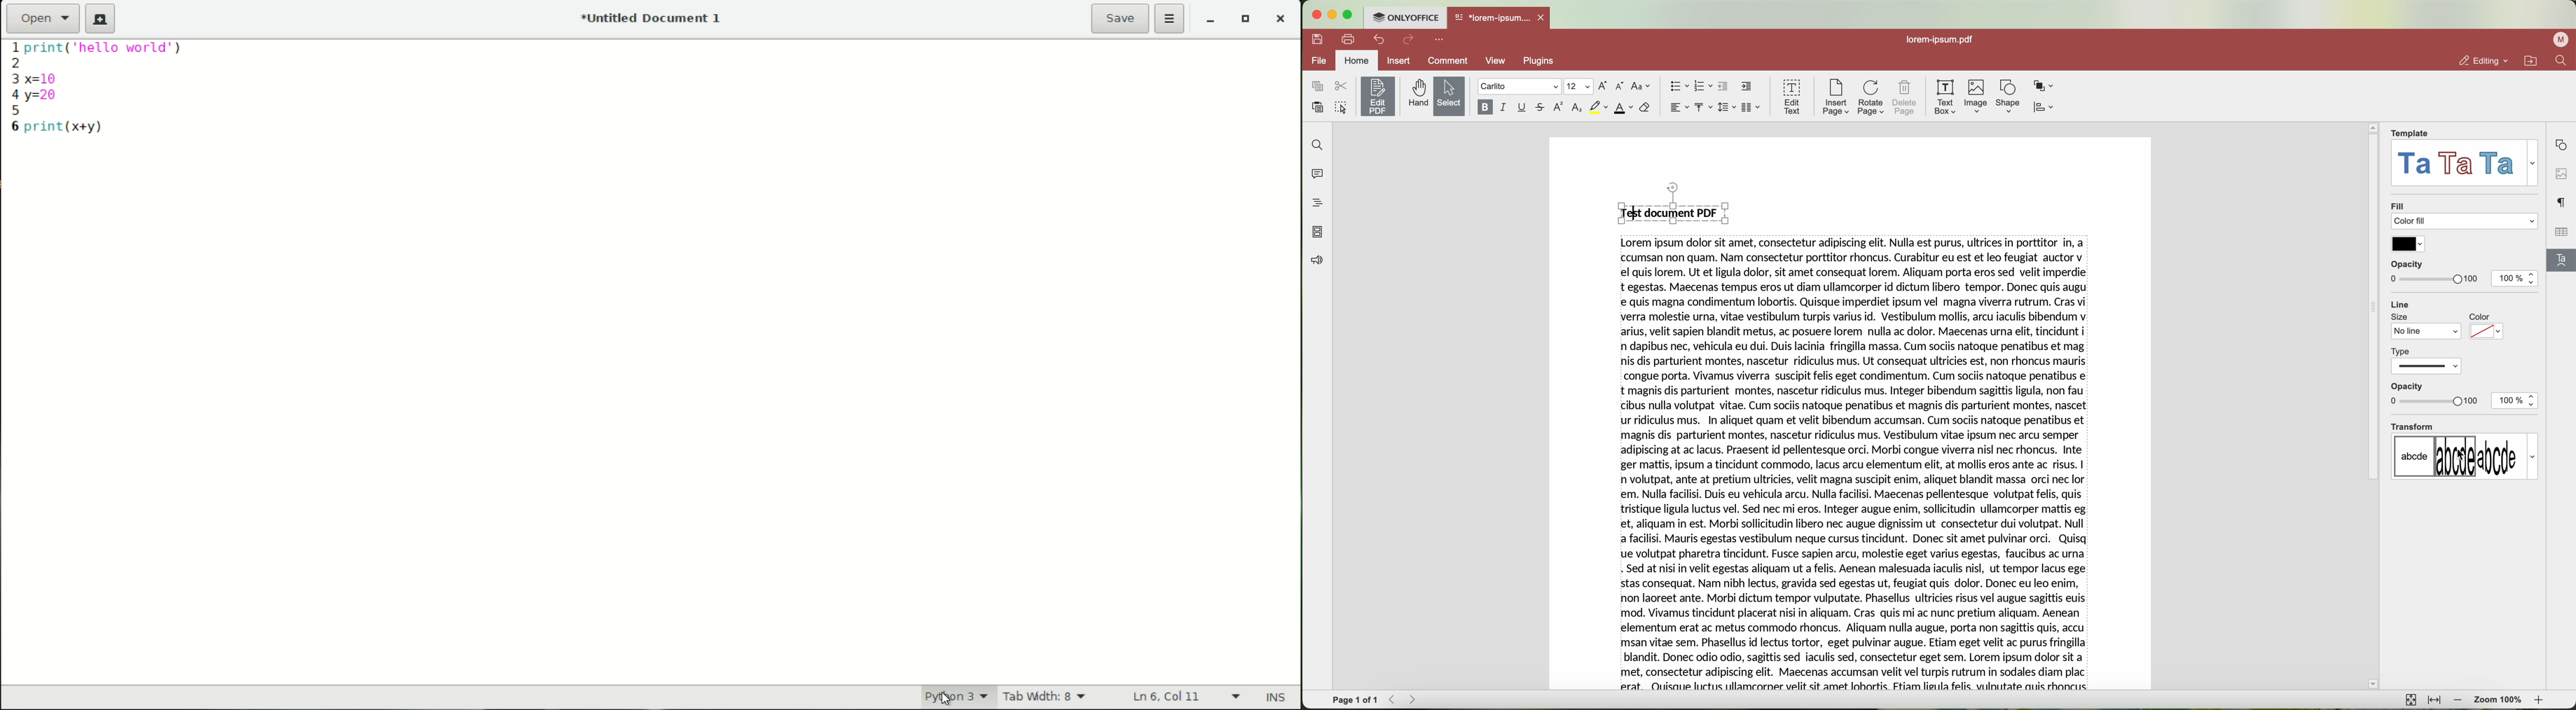 The image size is (2576, 728). Describe the element at coordinates (944, 696) in the screenshot. I see `file format` at that location.